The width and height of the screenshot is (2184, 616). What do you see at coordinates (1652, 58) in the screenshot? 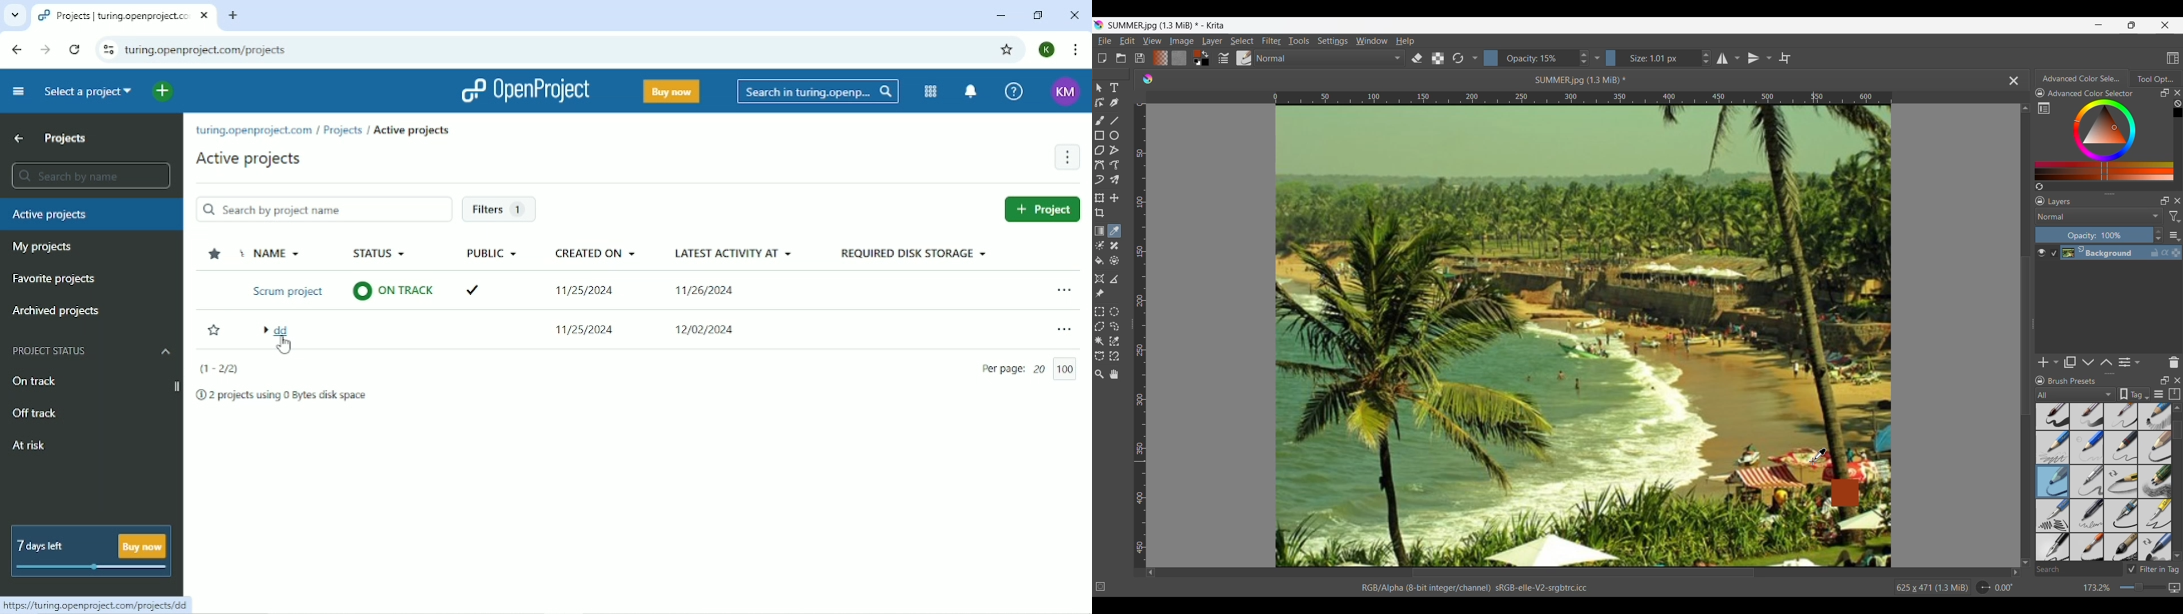
I see `Size: 1.01 px` at bounding box center [1652, 58].